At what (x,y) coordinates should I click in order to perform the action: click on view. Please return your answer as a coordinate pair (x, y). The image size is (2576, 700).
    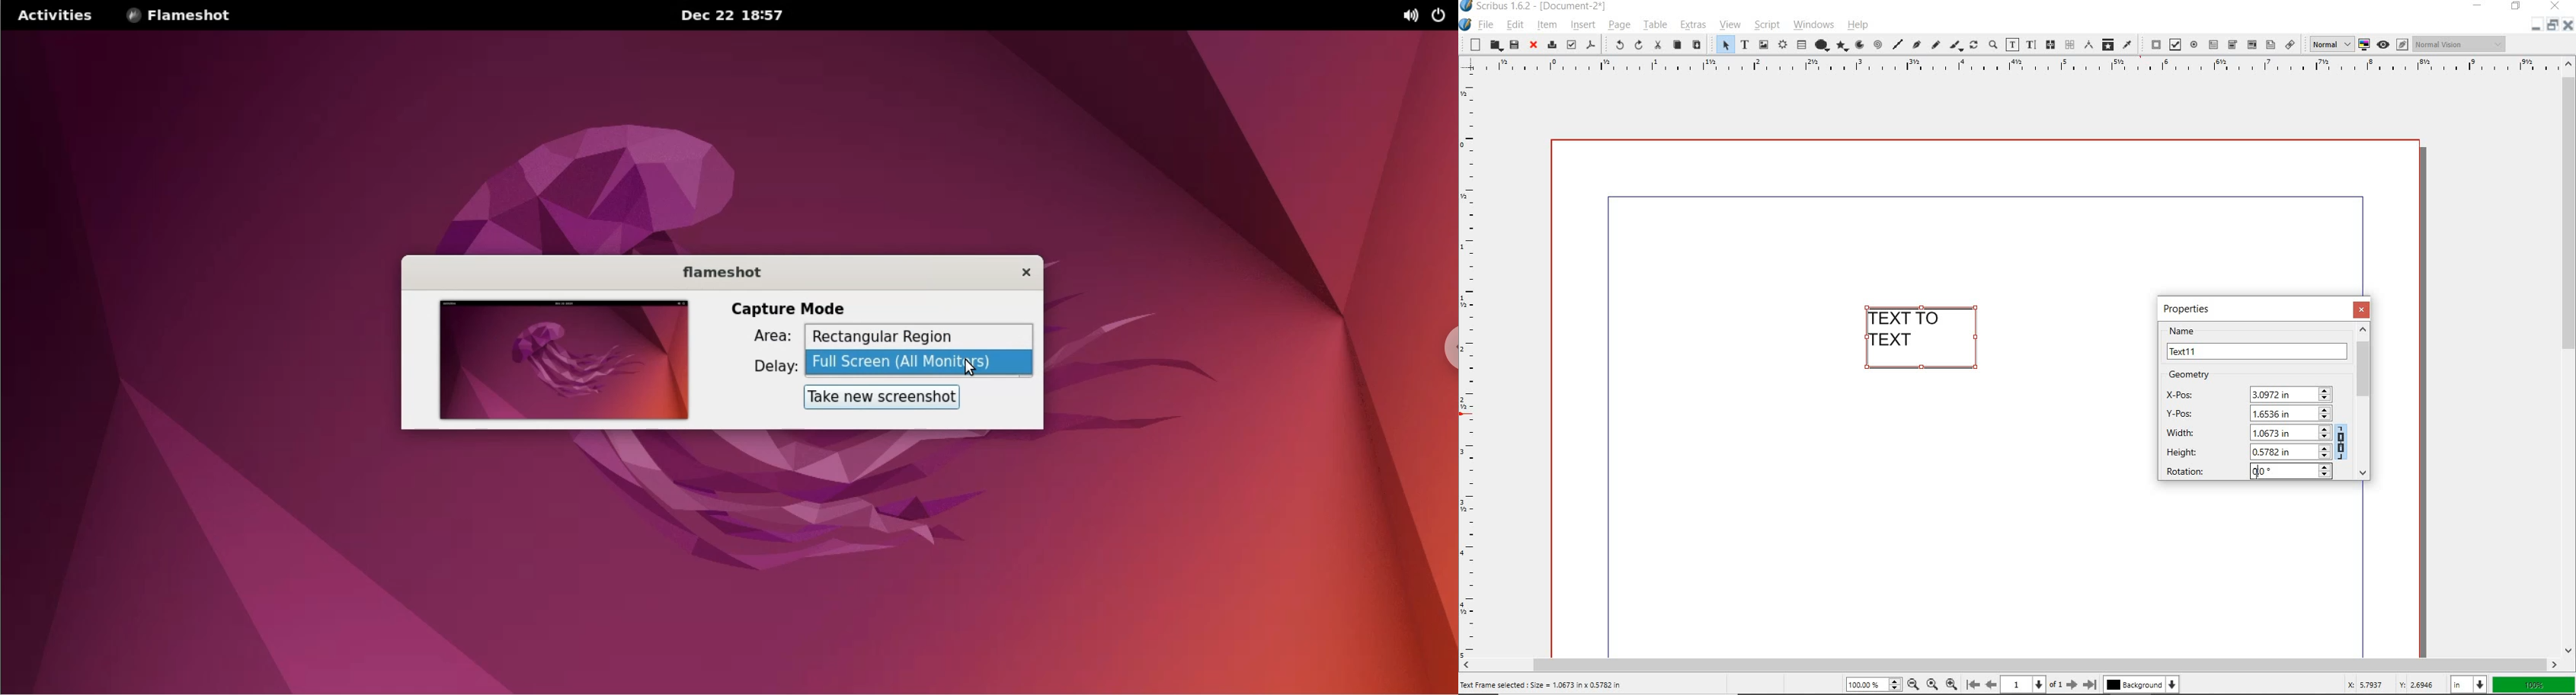
    Looking at the image, I should click on (1731, 25).